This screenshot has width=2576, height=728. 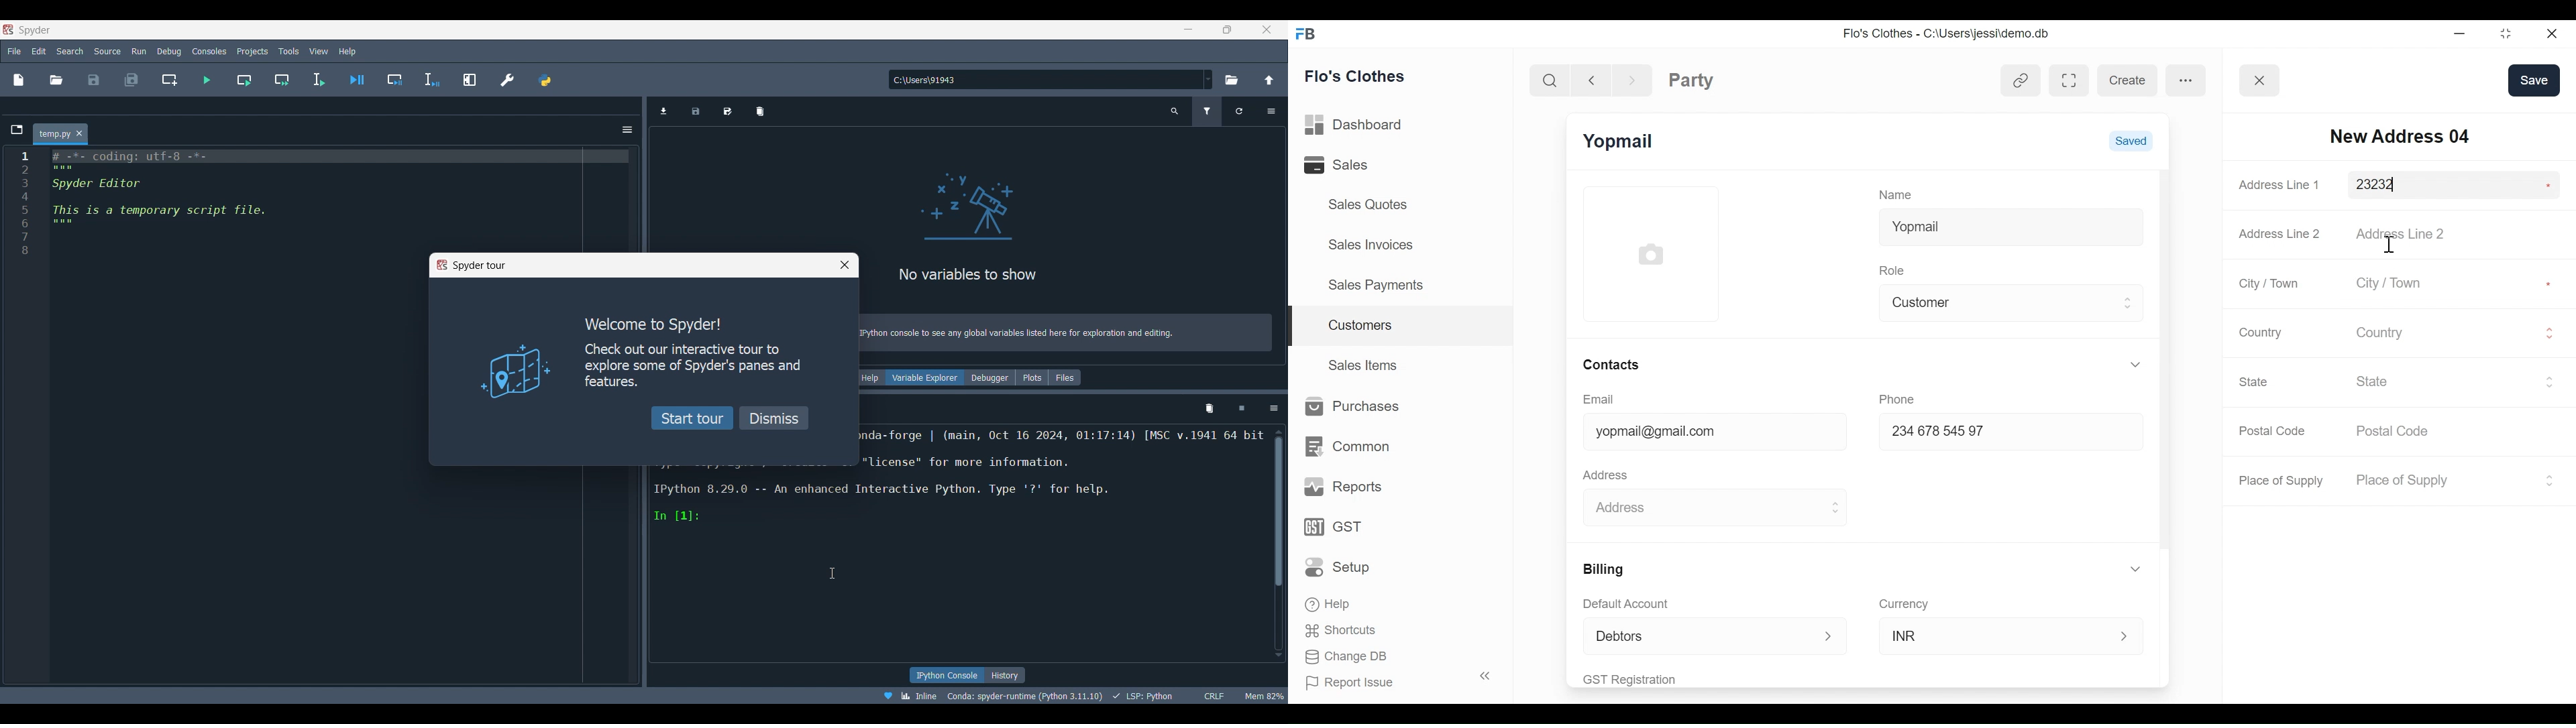 What do you see at coordinates (1354, 164) in the screenshot?
I see `Sales` at bounding box center [1354, 164].